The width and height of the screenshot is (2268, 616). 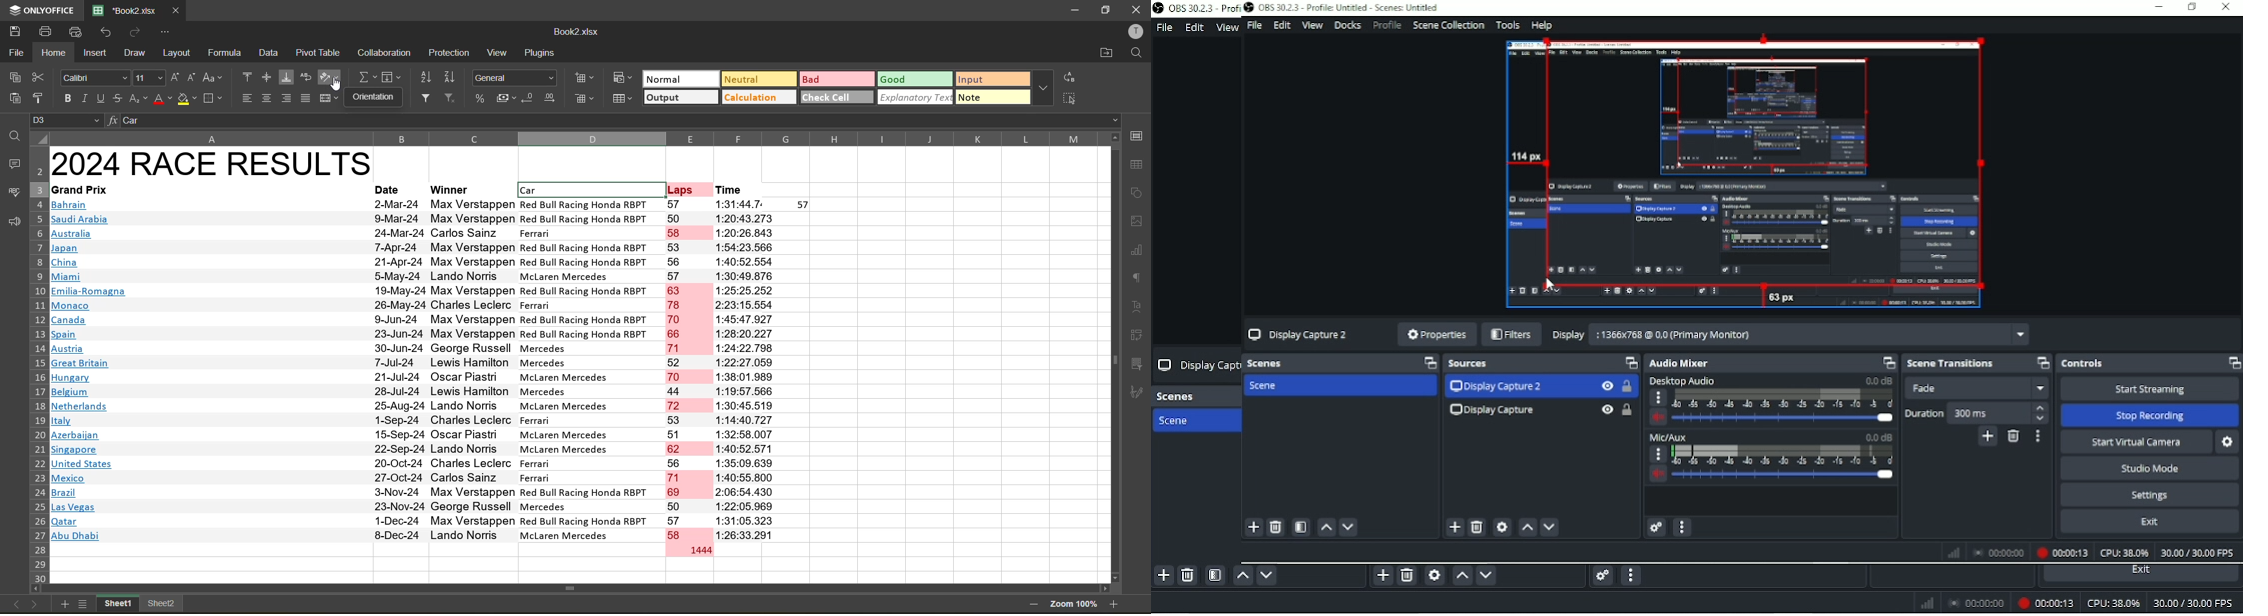 I want to click on Scenes, so click(x=1268, y=363).